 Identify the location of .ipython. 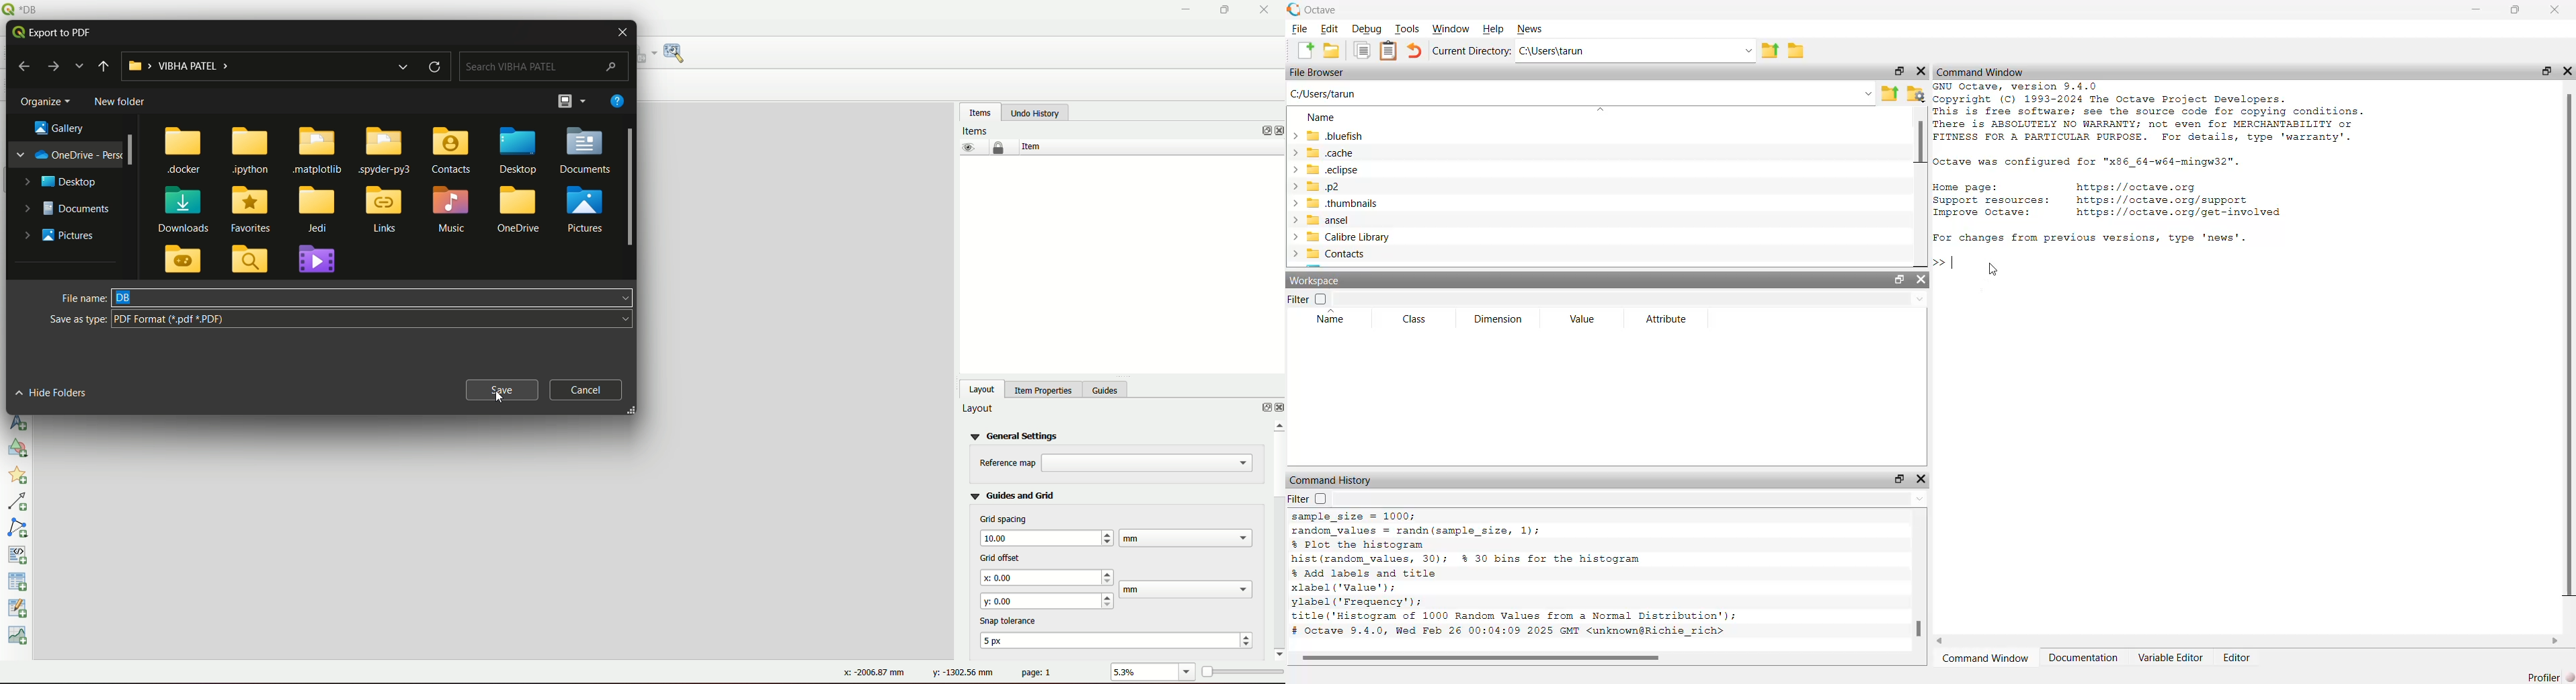
(250, 151).